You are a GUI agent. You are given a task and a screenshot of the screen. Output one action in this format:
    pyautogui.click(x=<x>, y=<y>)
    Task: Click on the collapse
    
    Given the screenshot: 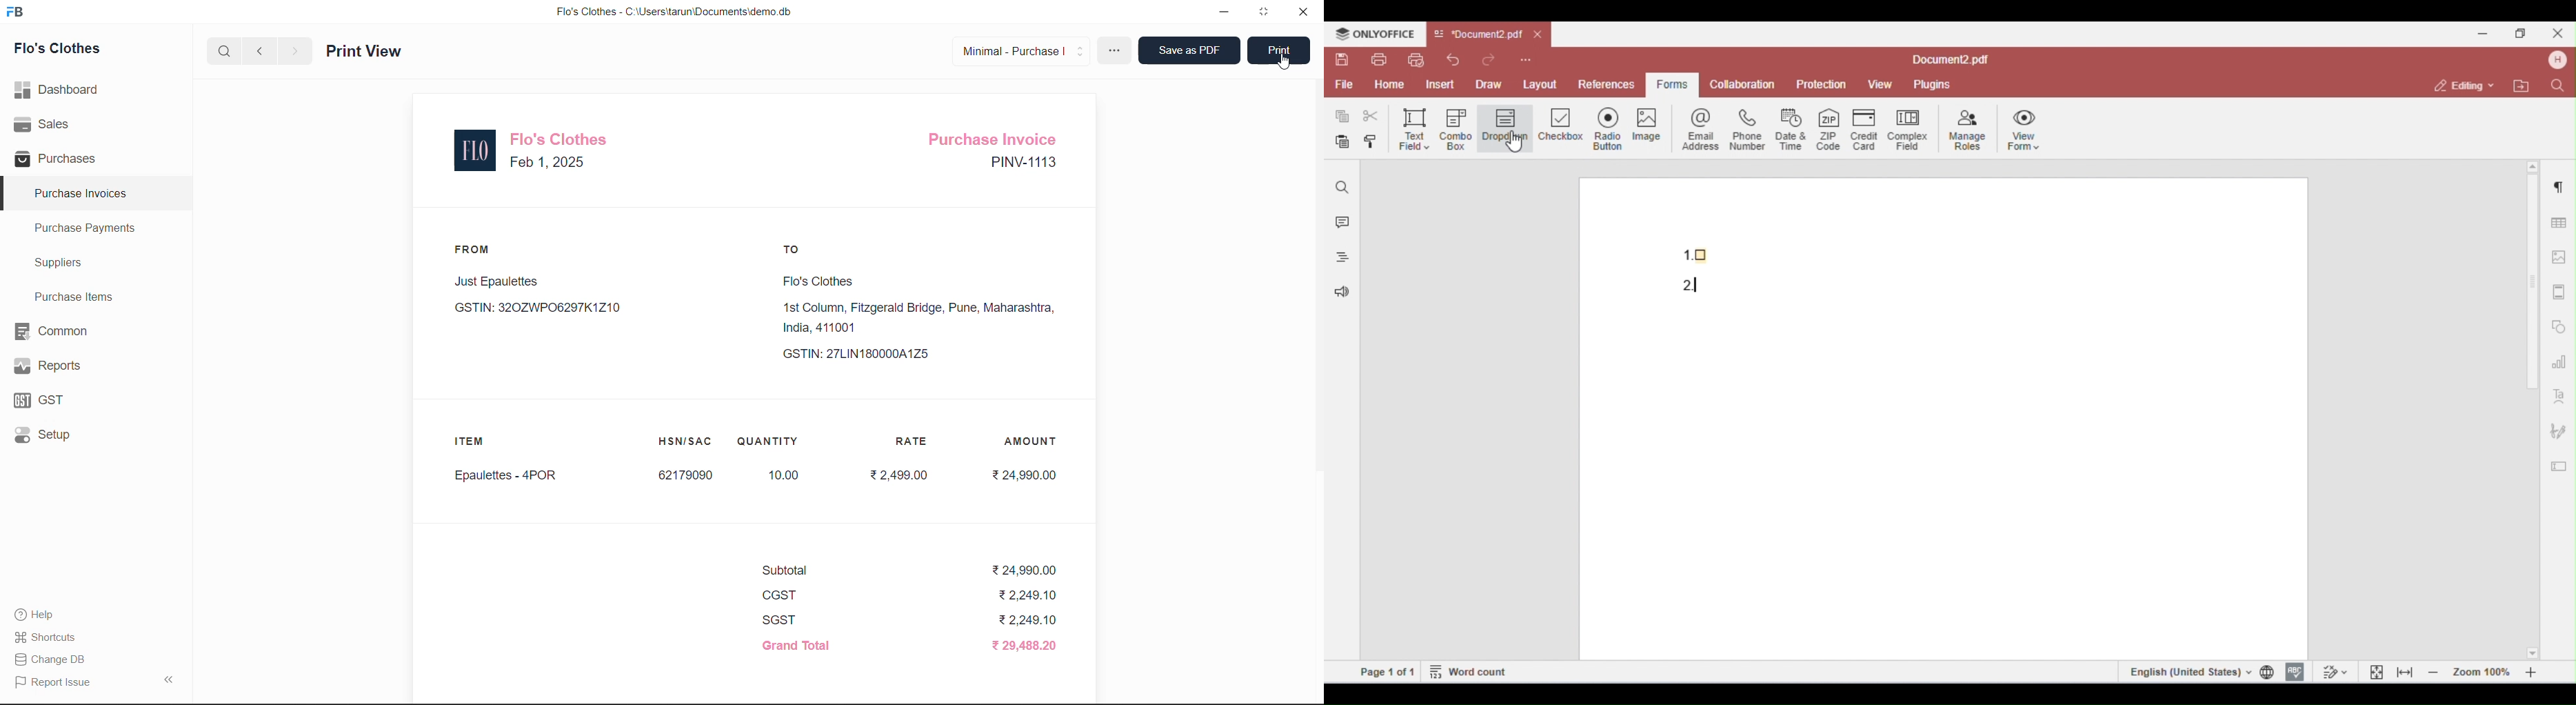 What is the action you would take?
    pyautogui.click(x=173, y=680)
    